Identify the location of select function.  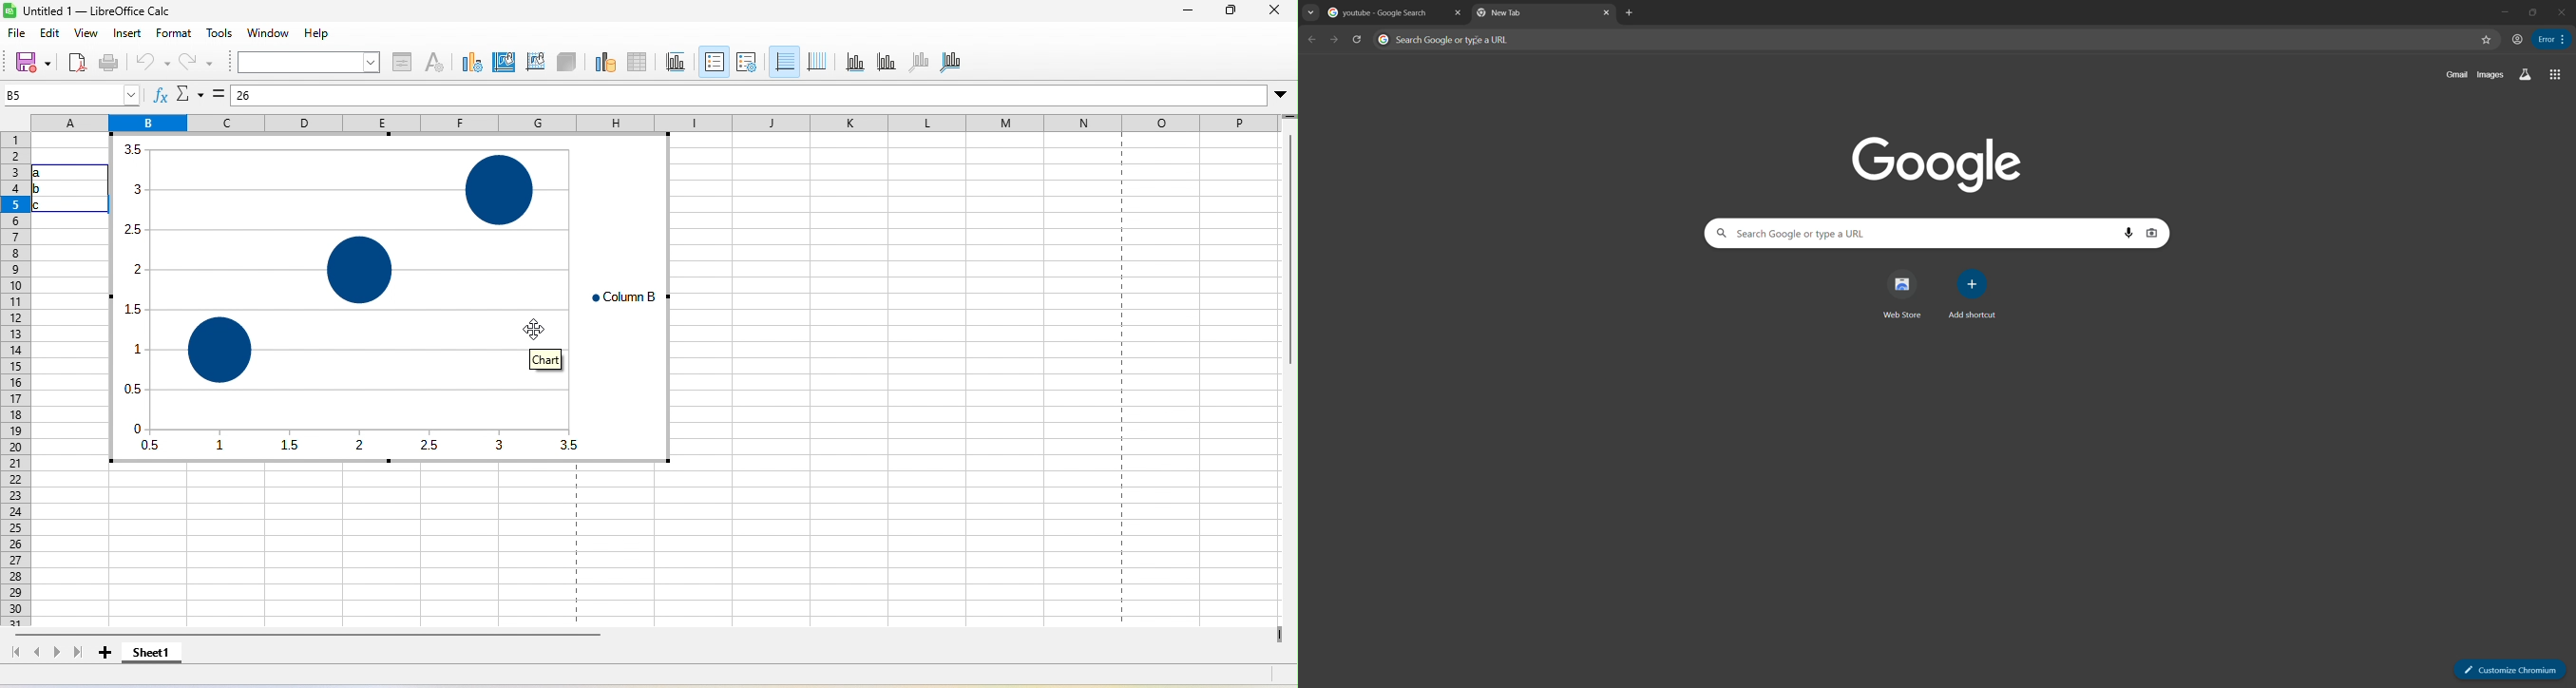
(190, 94).